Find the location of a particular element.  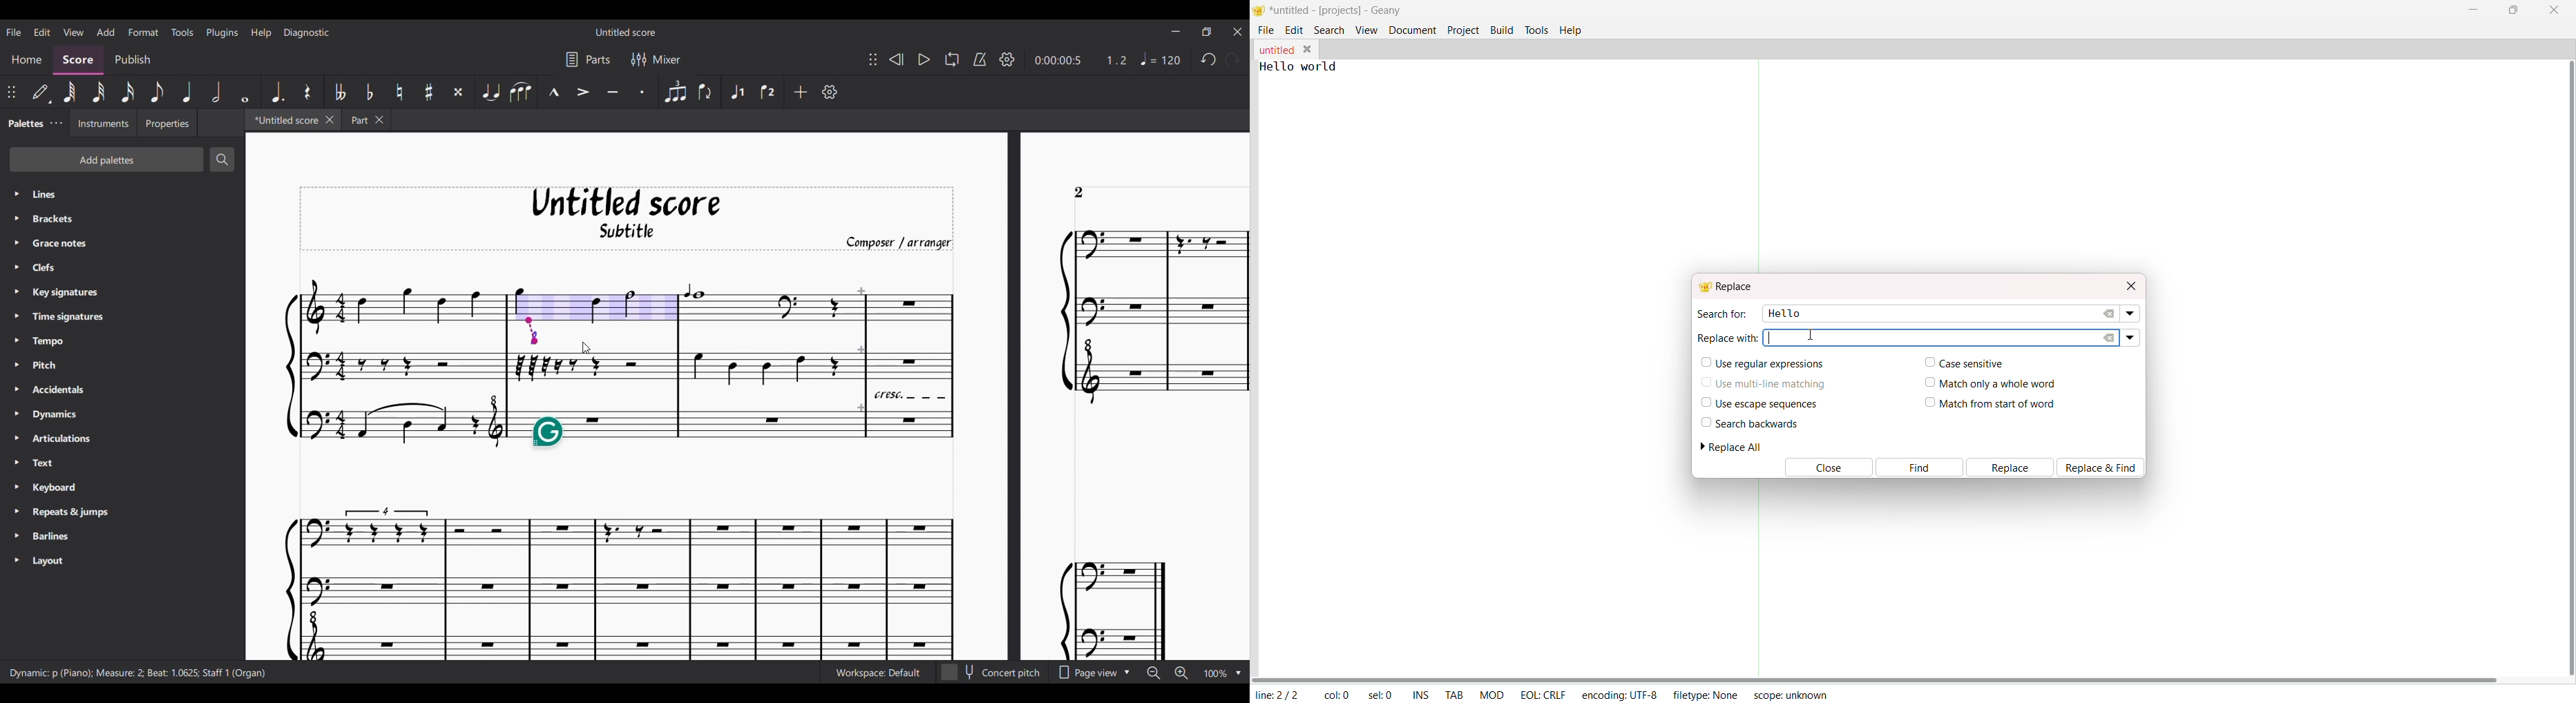

Accent is located at coordinates (583, 91).